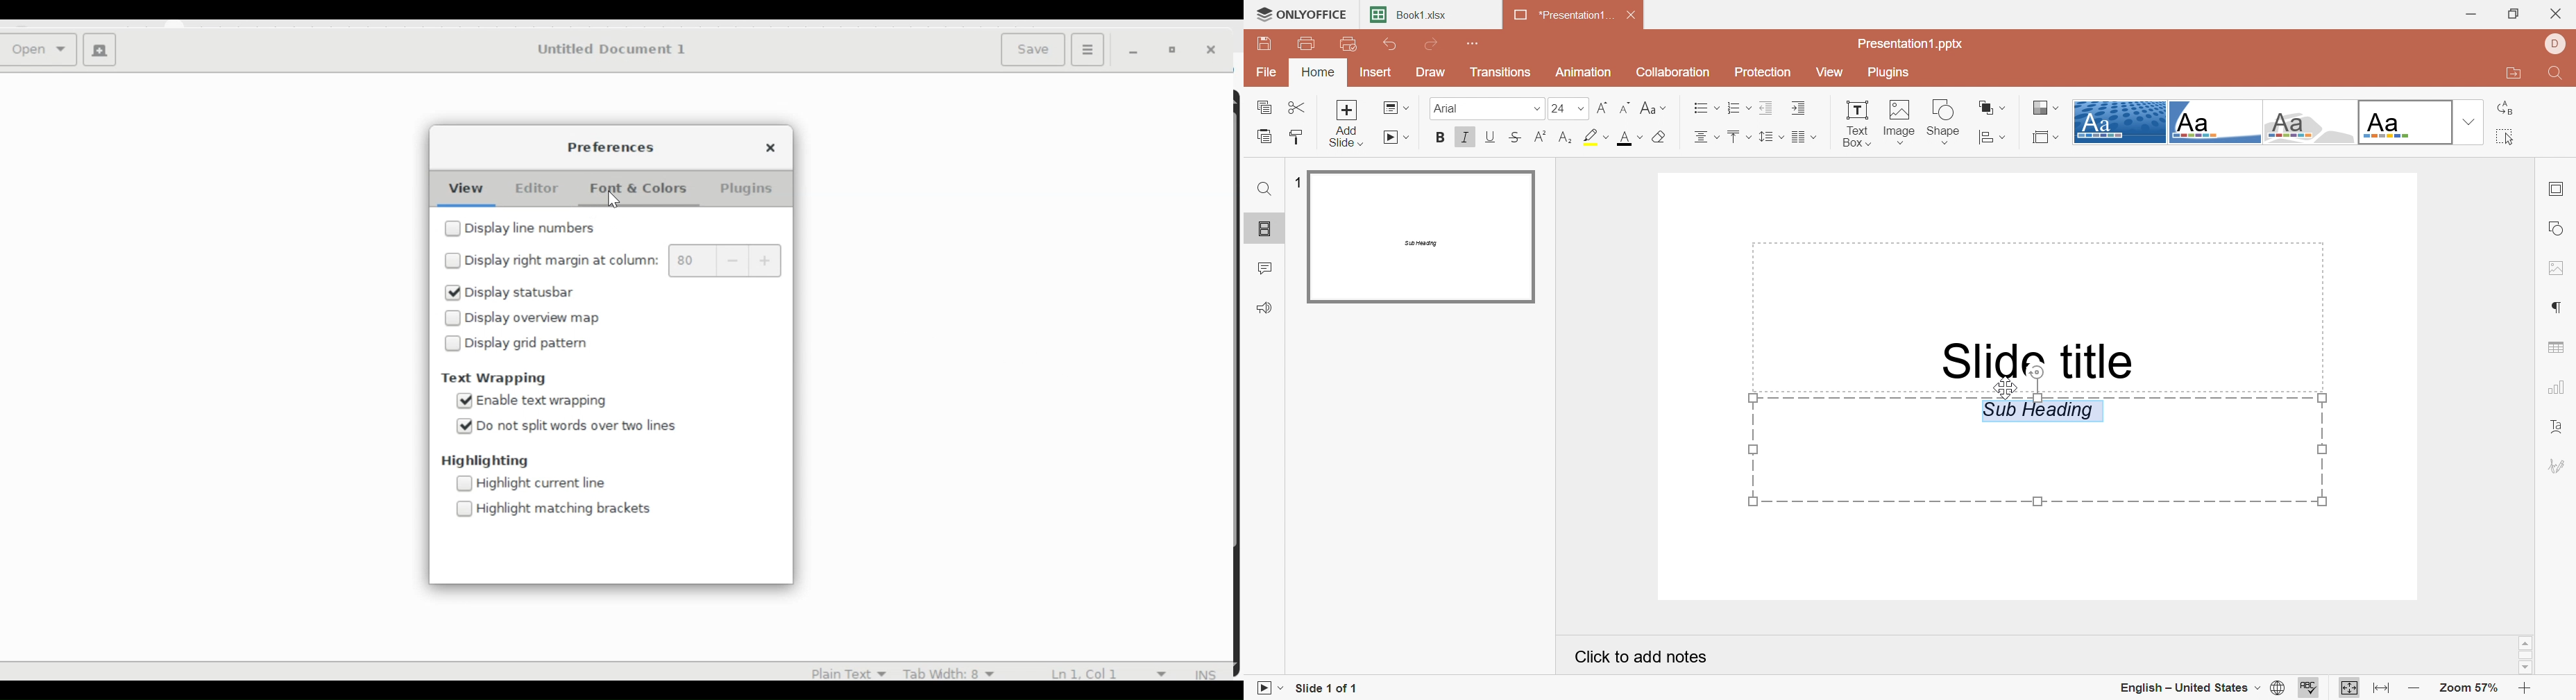 The width and height of the screenshot is (2576, 700). I want to click on Copy, so click(1264, 105).